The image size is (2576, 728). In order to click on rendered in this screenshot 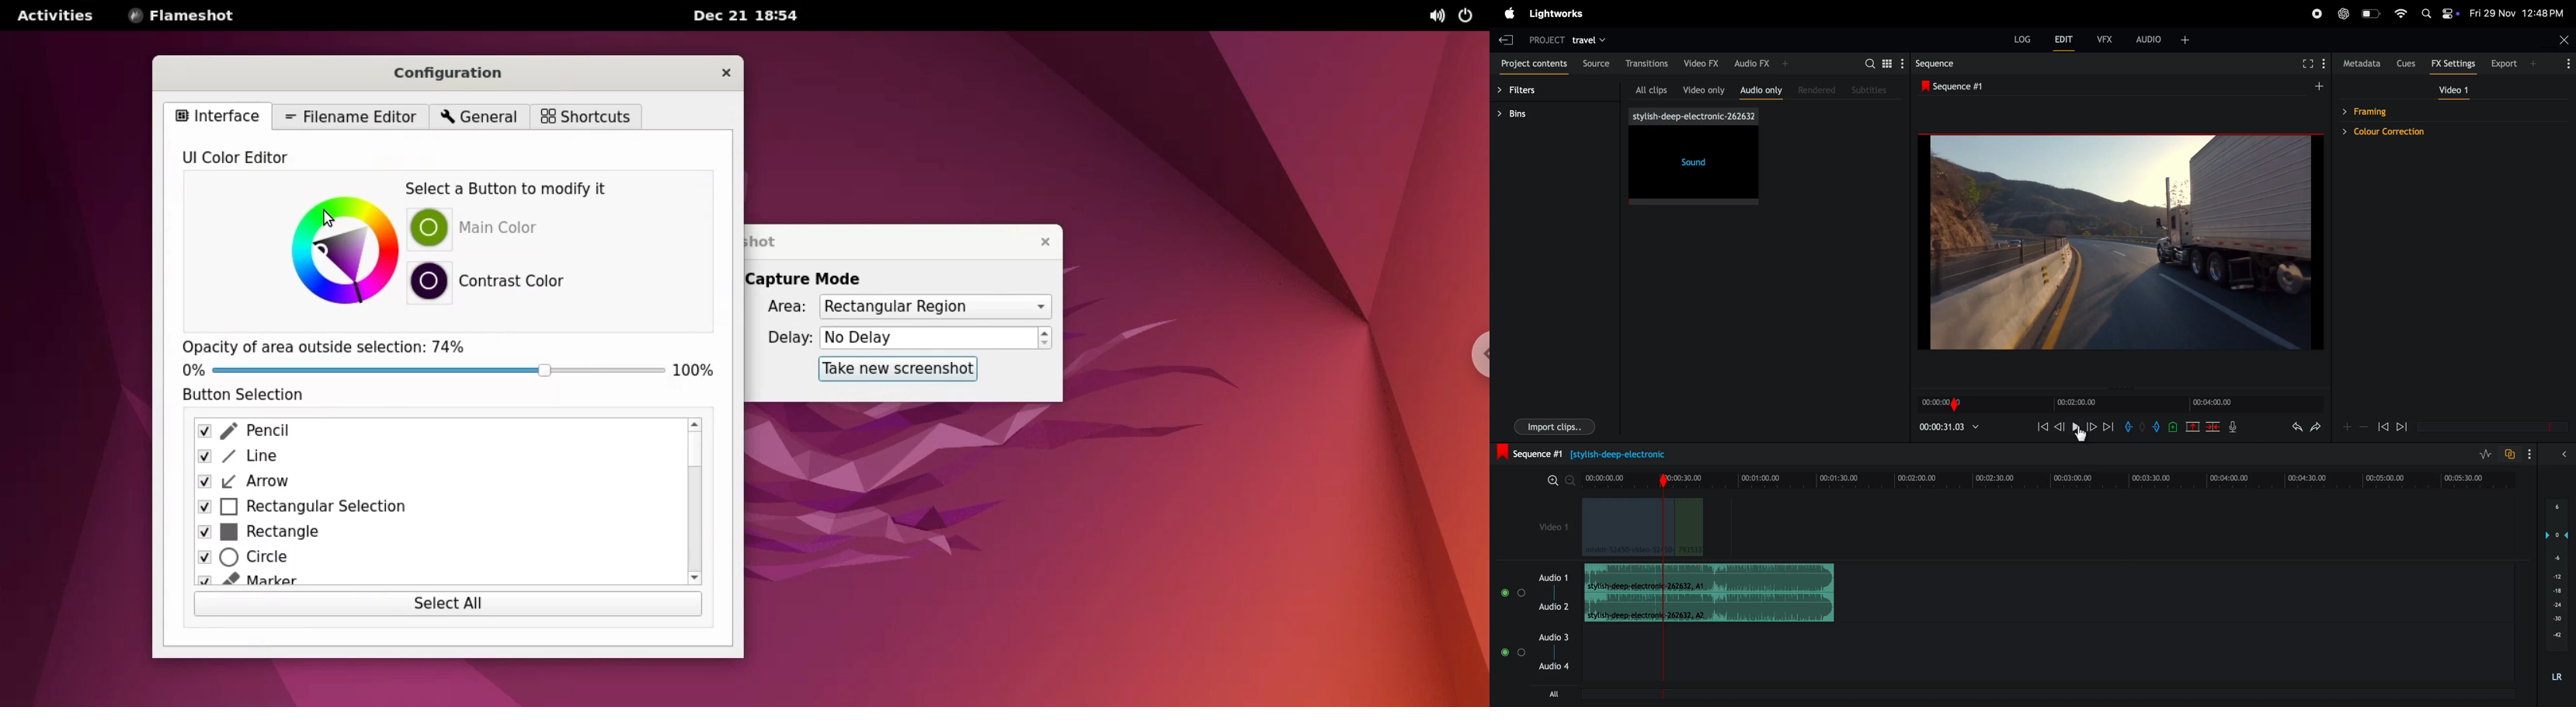, I will do `click(1819, 89)`.